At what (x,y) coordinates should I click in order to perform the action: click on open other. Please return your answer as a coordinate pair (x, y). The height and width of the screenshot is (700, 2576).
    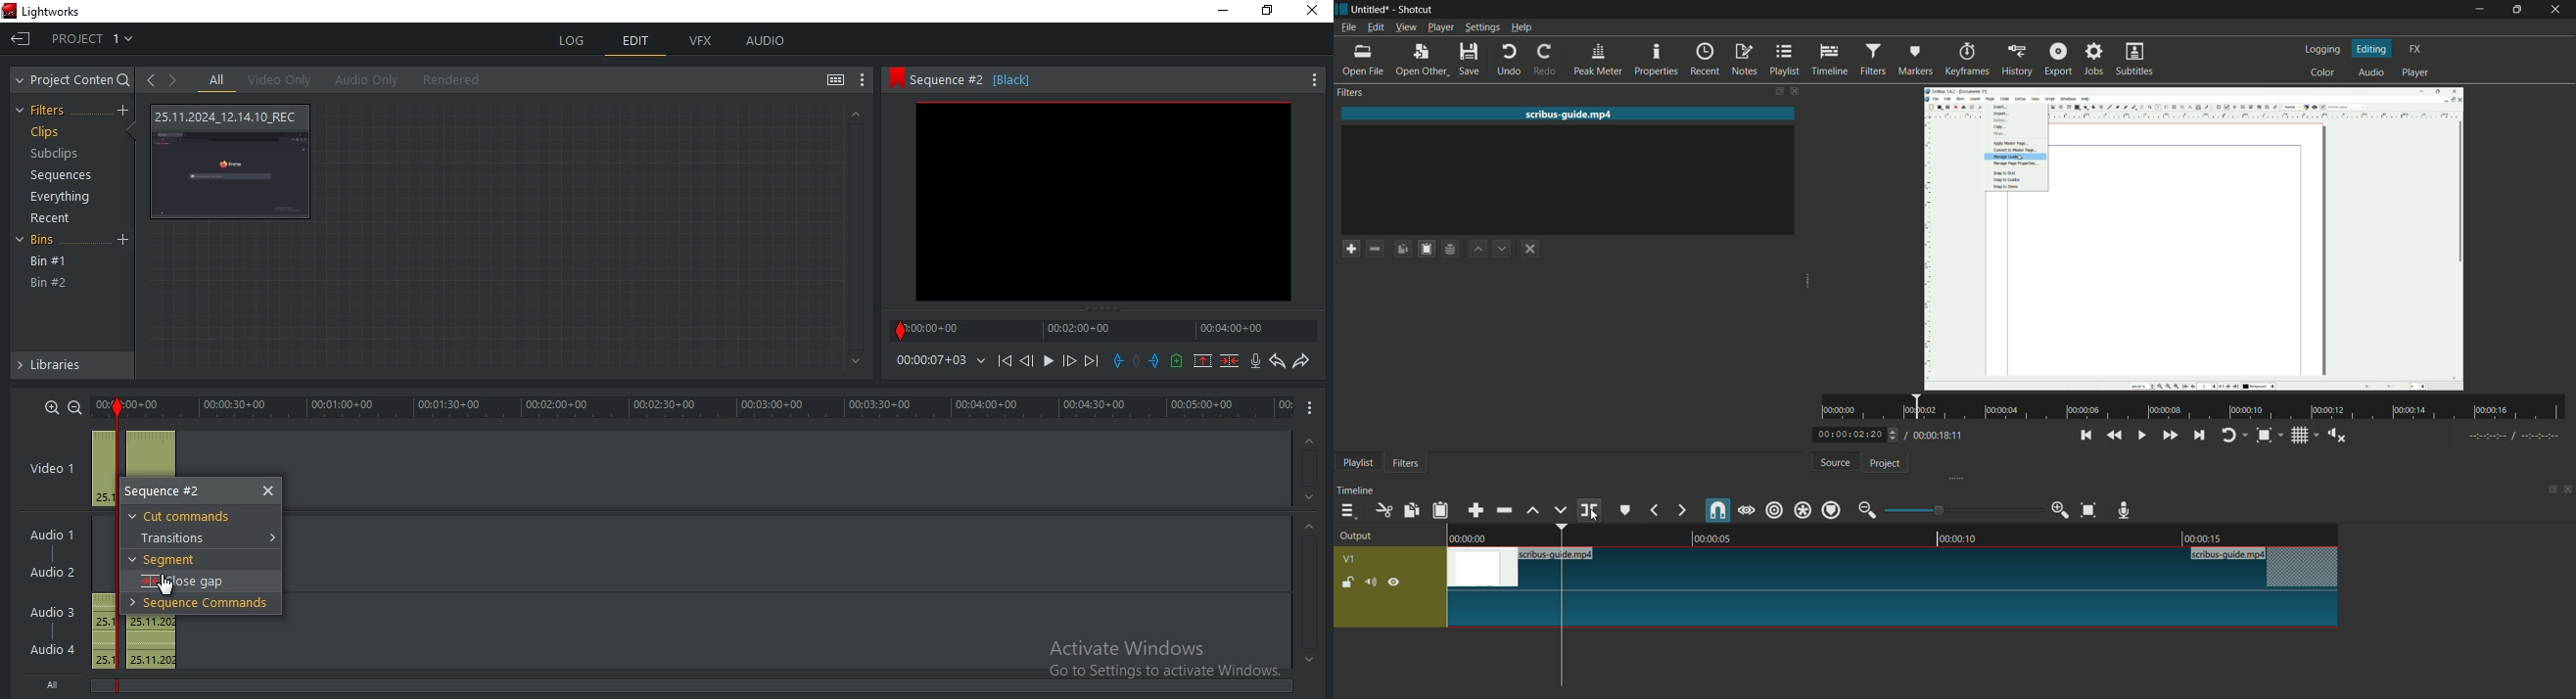
    Looking at the image, I should click on (1422, 60).